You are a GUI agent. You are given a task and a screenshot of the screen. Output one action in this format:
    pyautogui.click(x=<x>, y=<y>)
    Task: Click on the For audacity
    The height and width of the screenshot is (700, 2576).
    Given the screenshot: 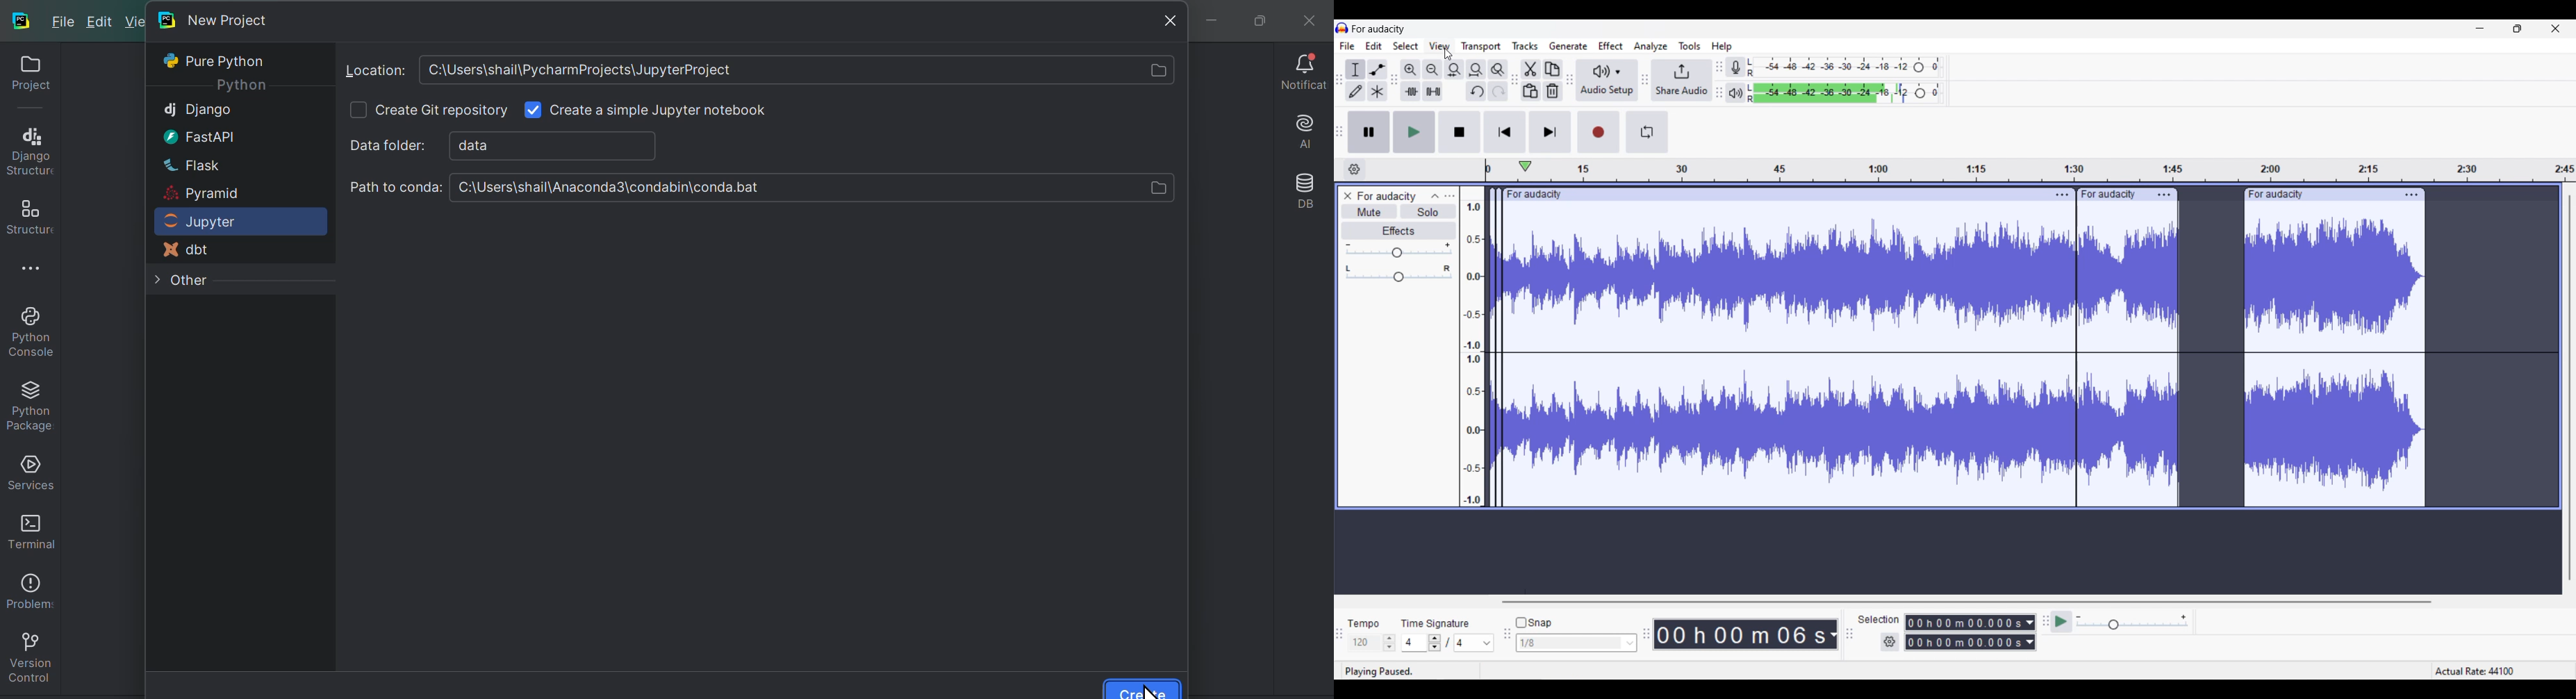 What is the action you would take?
    pyautogui.click(x=1386, y=196)
    